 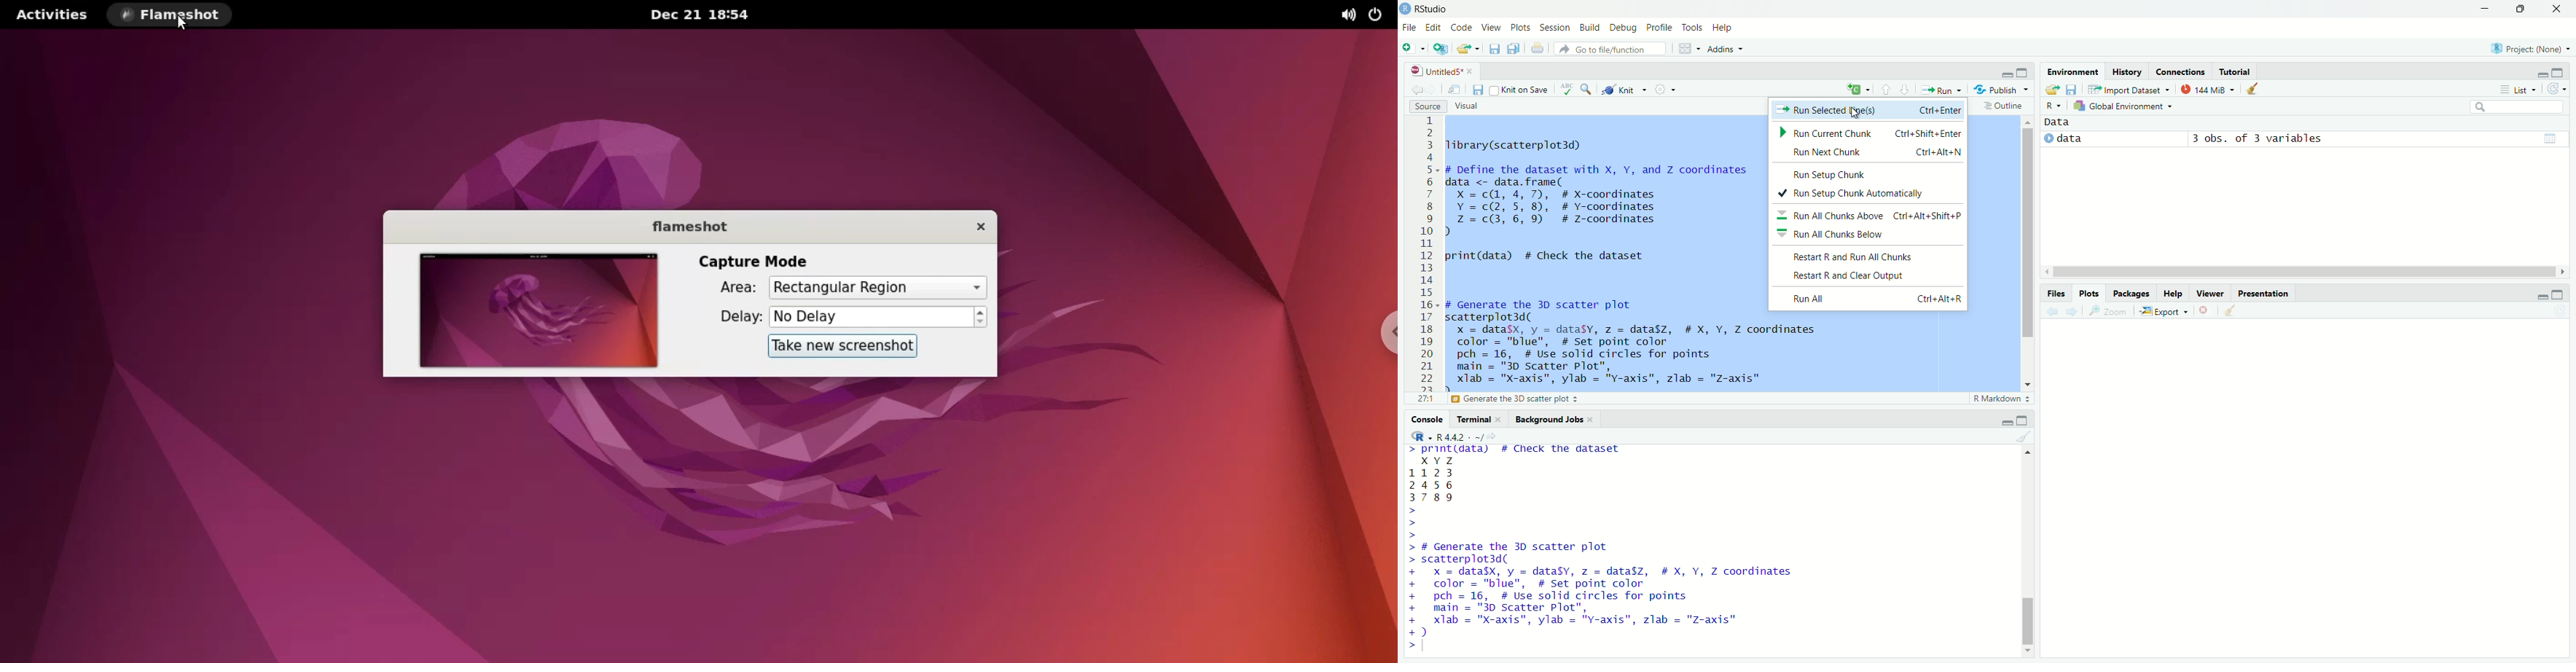 I want to click on library (scatterplot3d), so click(x=1516, y=145).